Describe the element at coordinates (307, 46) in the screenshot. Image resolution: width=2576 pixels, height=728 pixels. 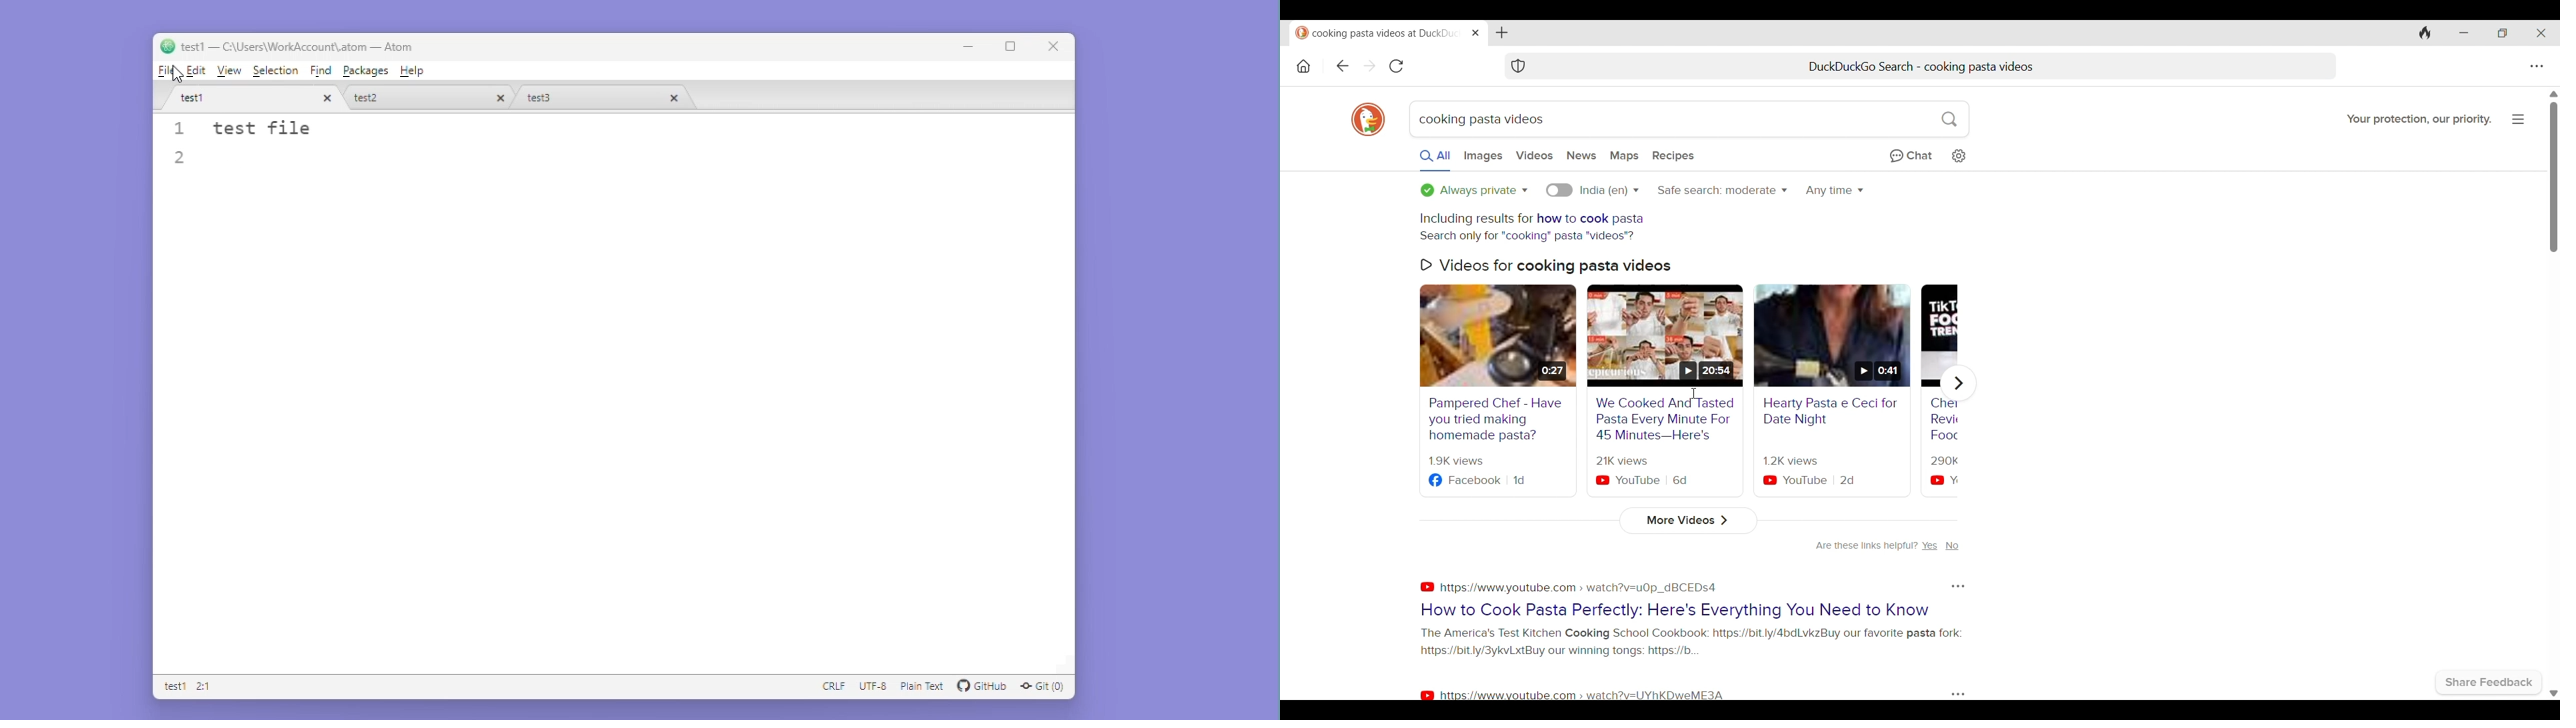
I see `test1 - C :\users\workaccount\atom-atom` at that location.